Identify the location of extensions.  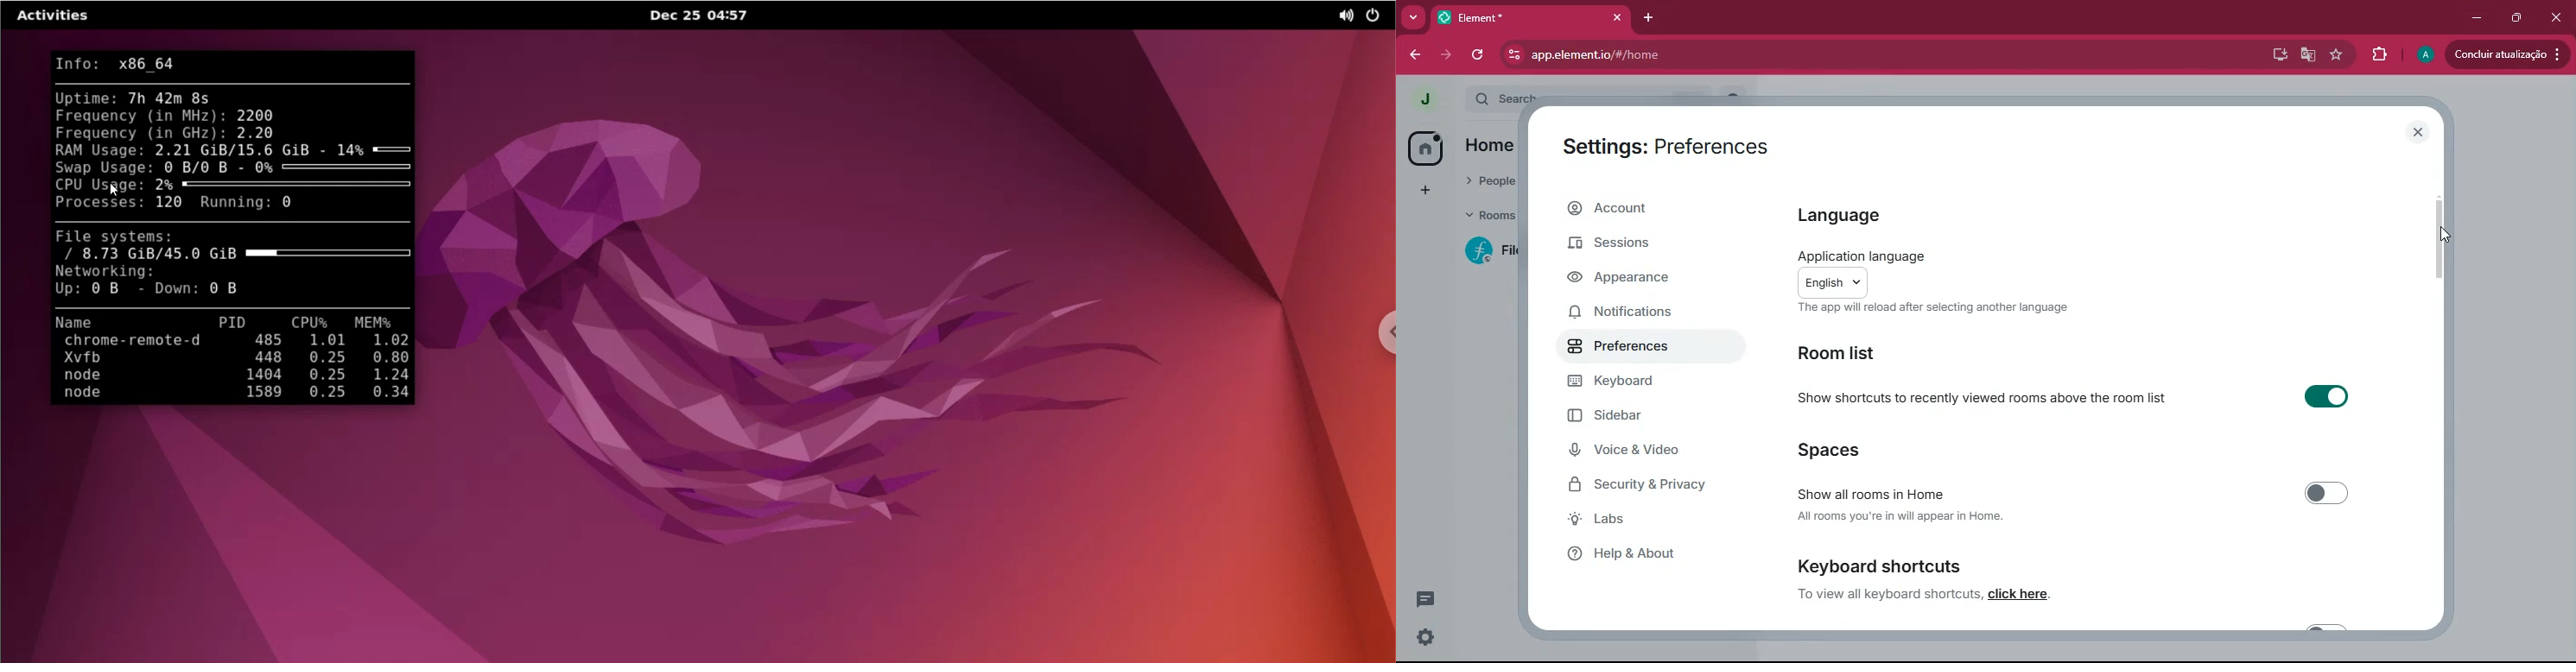
(2378, 53).